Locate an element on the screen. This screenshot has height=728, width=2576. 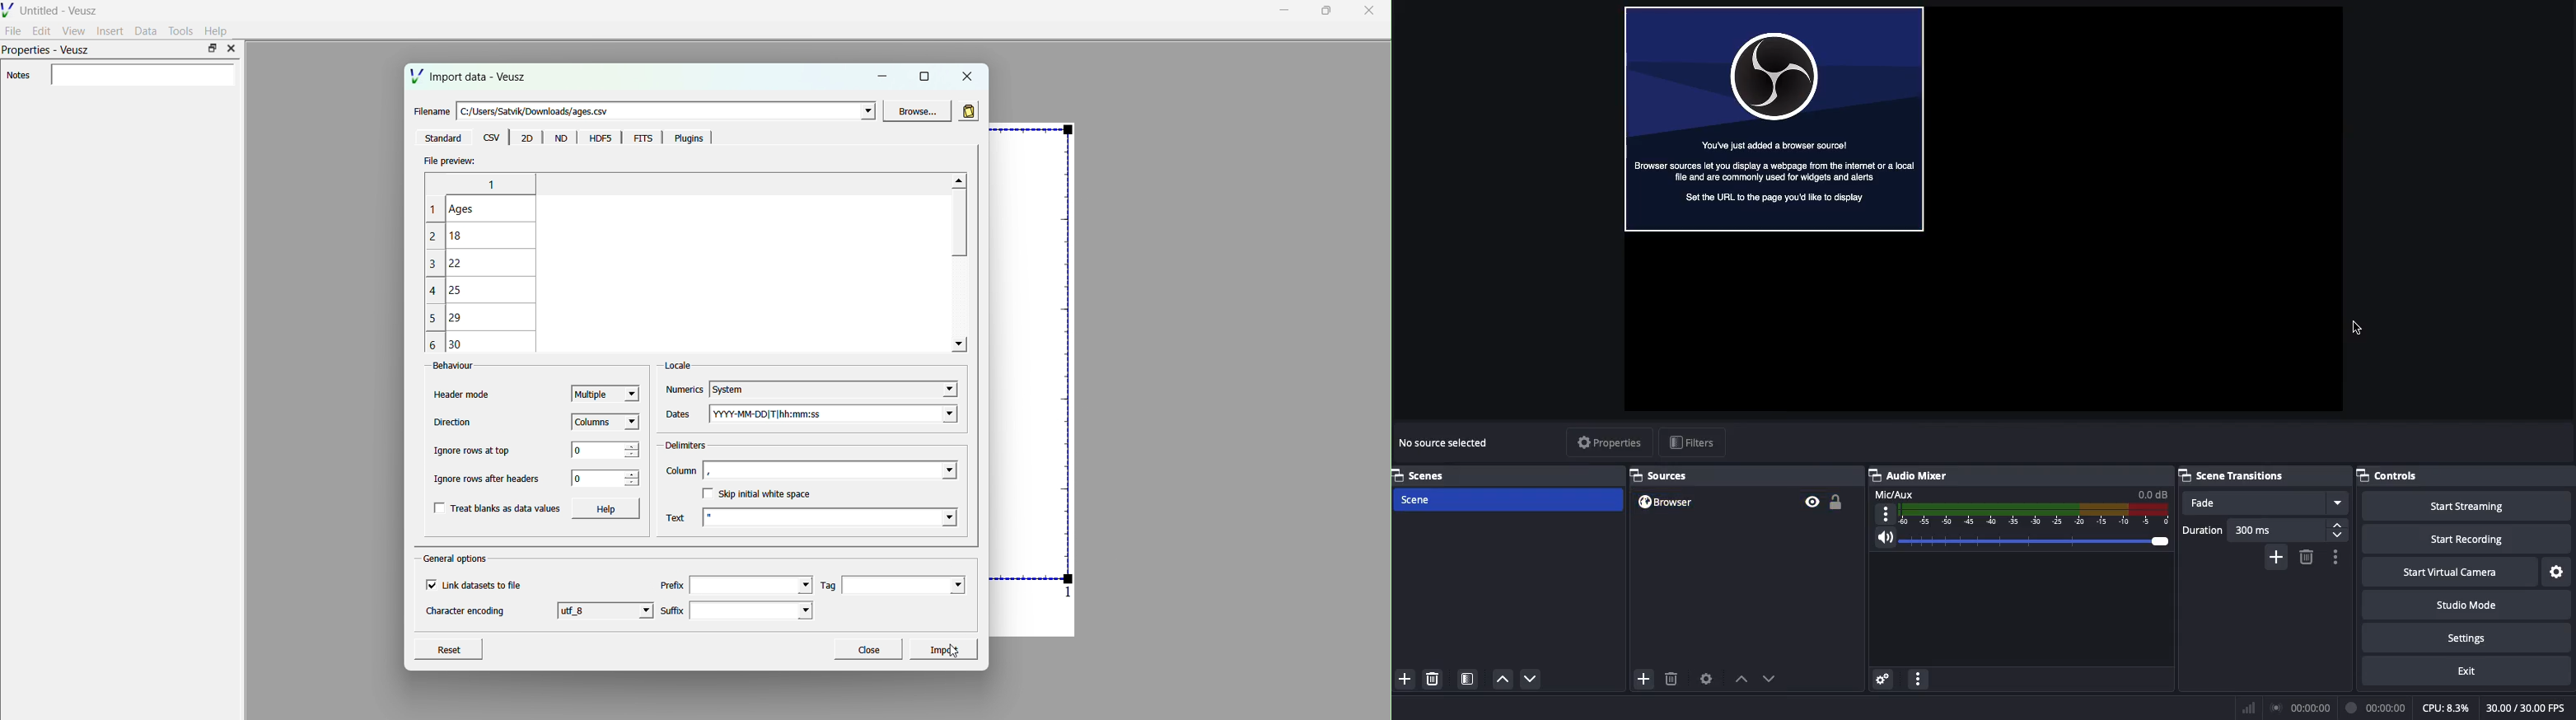
options is located at coordinates (1918, 680).